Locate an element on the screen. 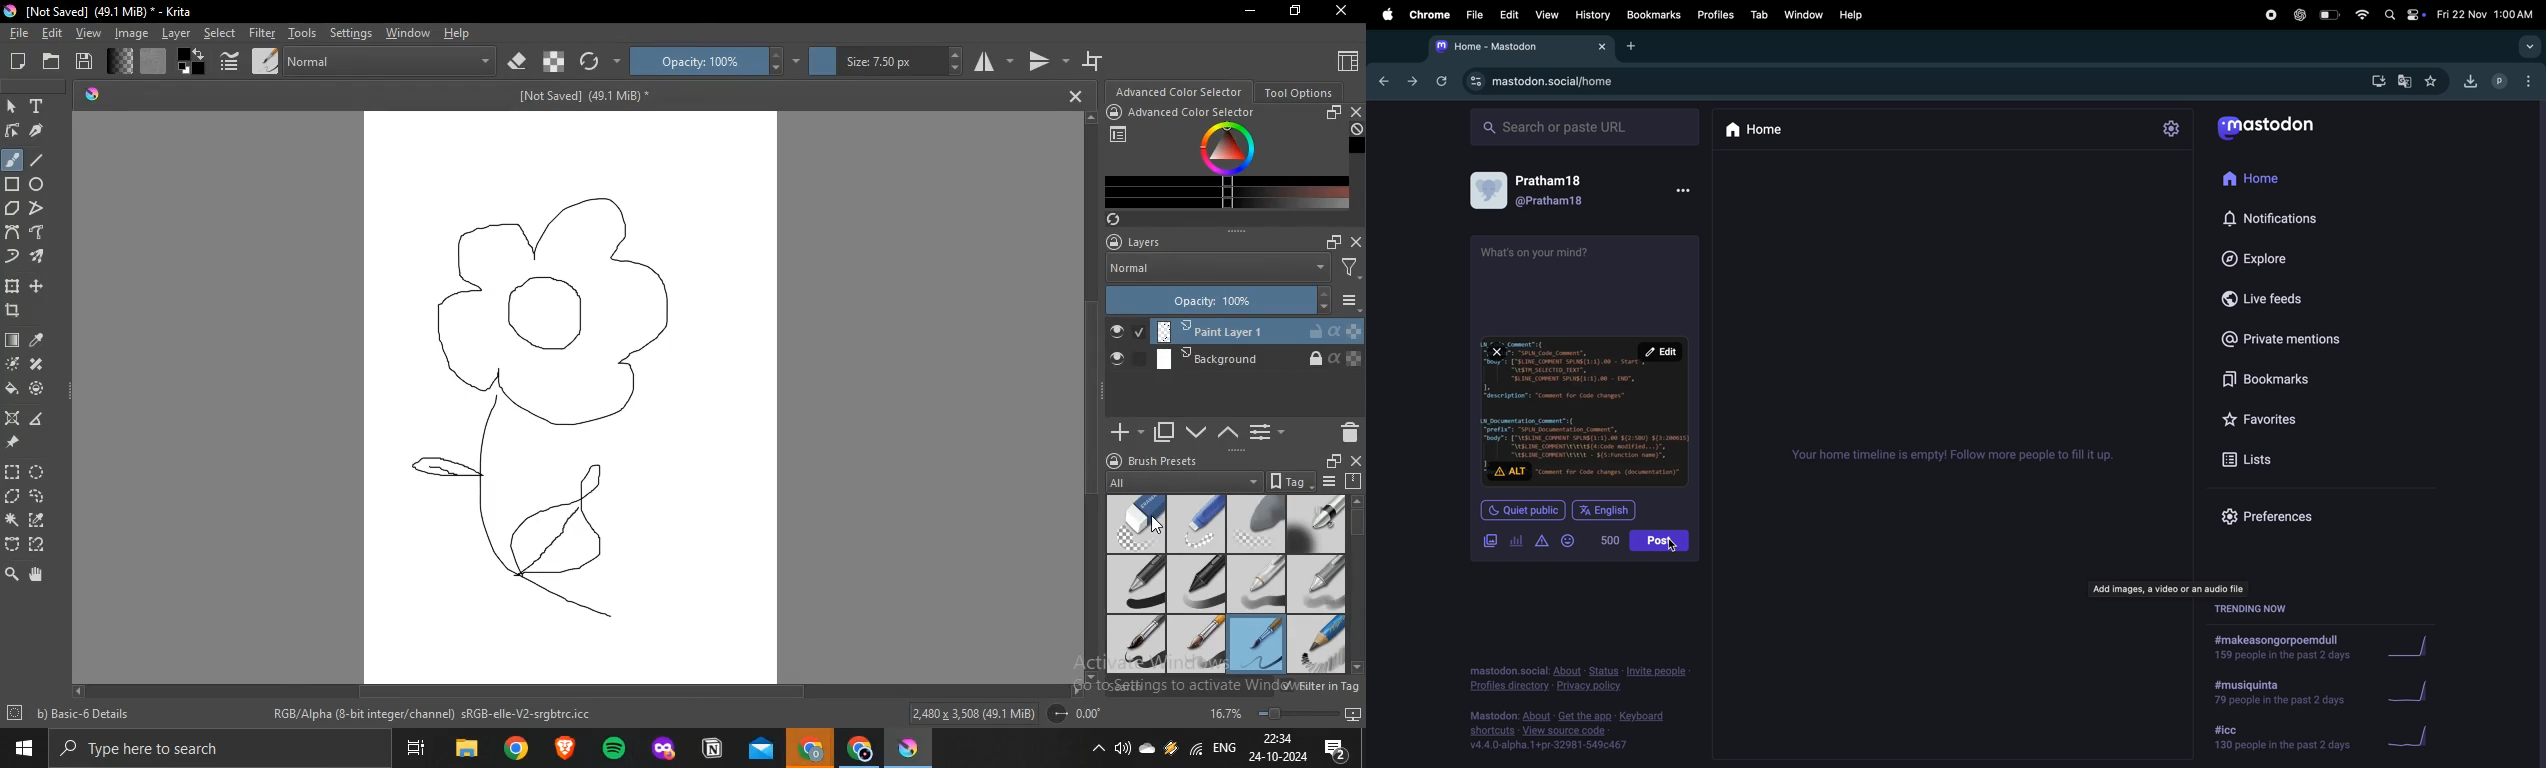  Minimize is located at coordinates (1252, 12).